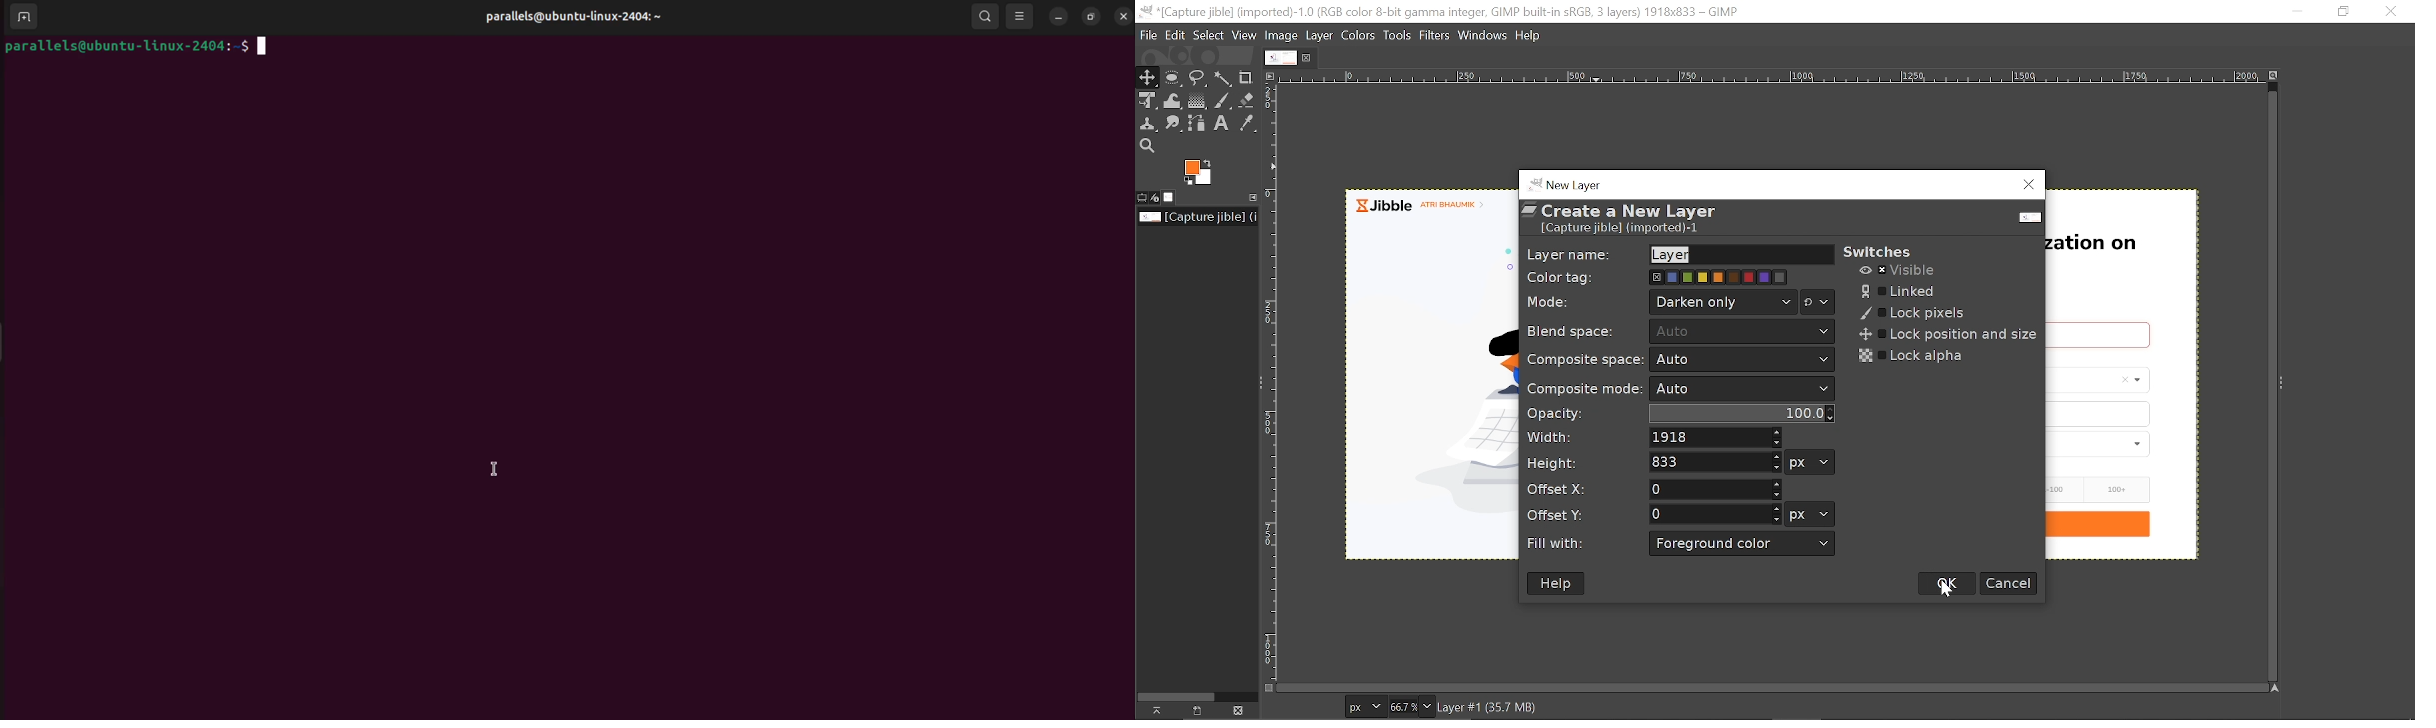 The image size is (2436, 728). Describe the element at coordinates (1423, 383) in the screenshot. I see `current image` at that location.